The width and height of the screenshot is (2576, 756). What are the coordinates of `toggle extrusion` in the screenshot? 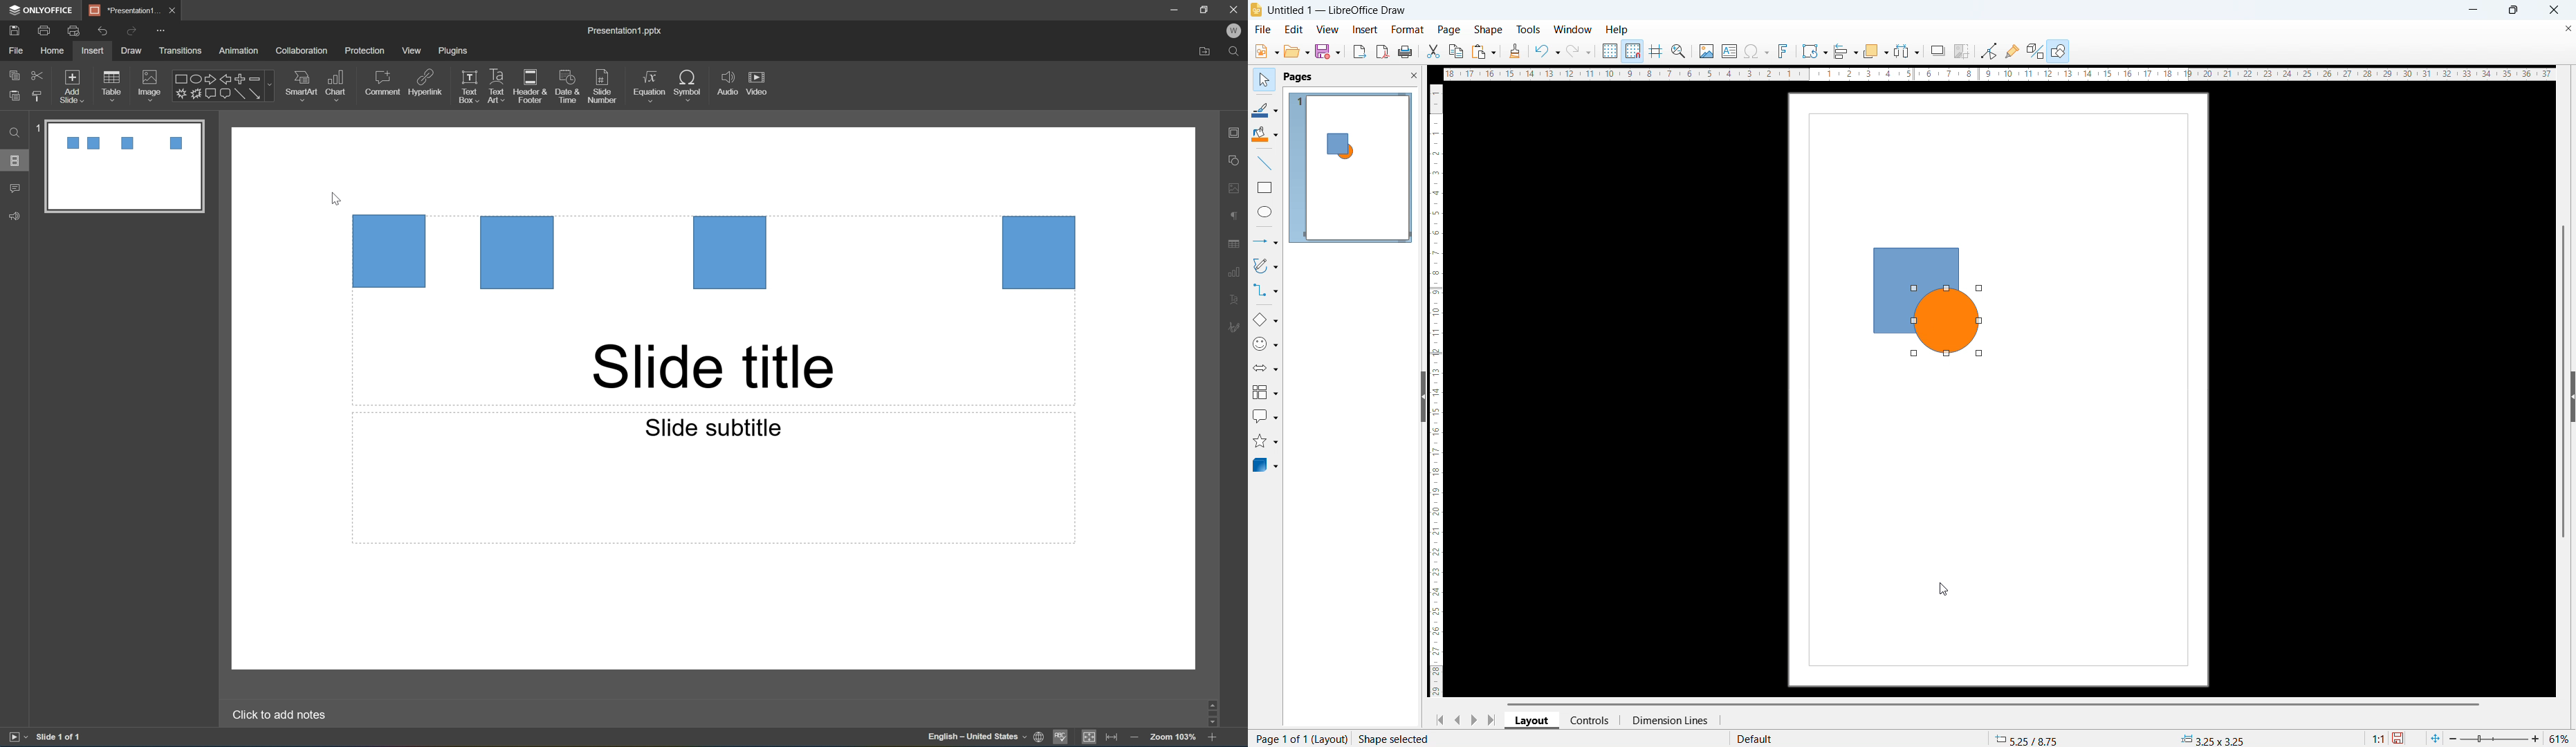 It's located at (2035, 50).